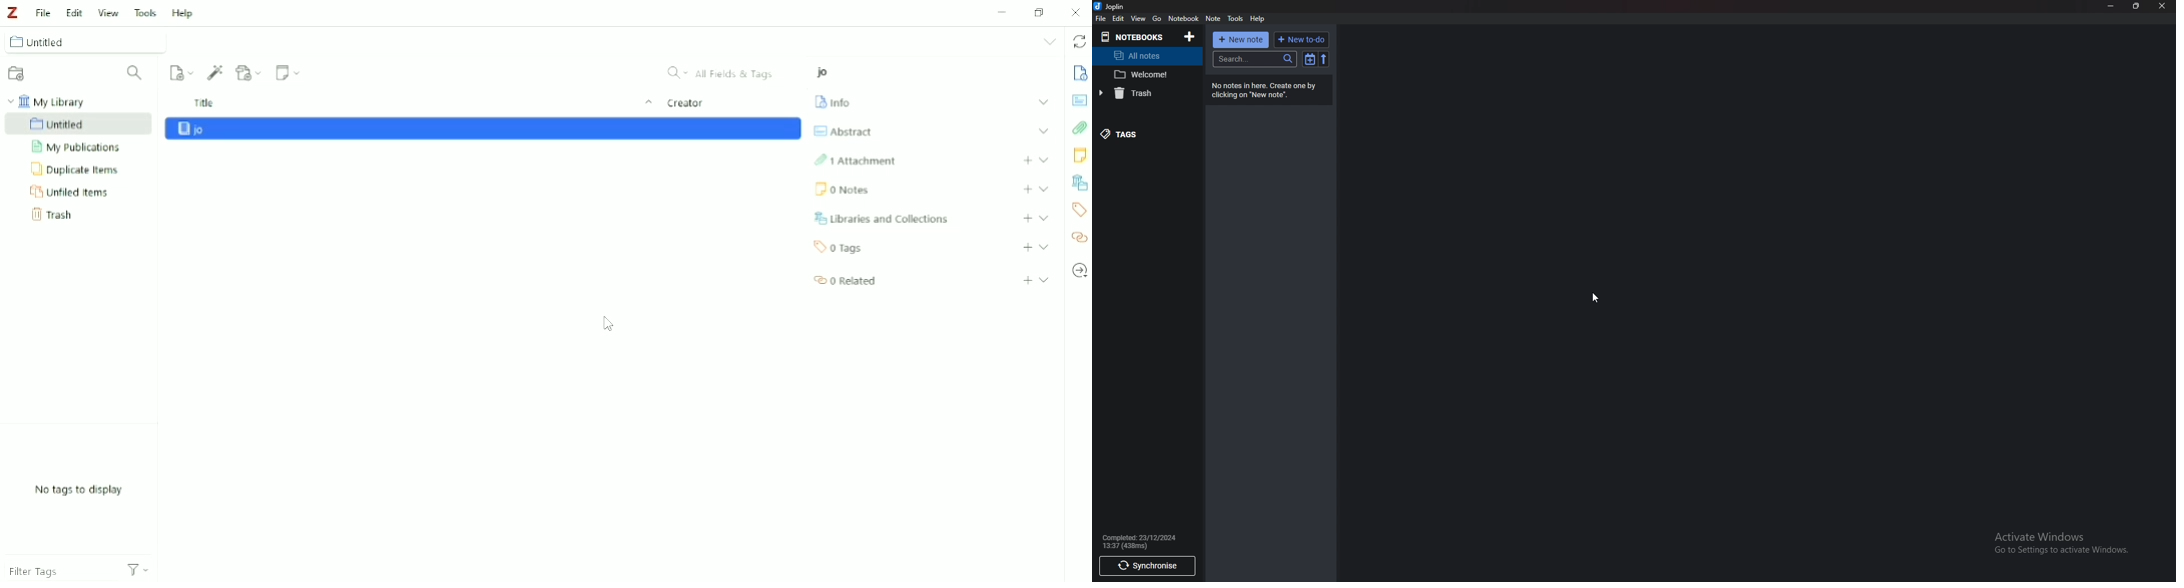  I want to click on Info, so click(1263, 89).